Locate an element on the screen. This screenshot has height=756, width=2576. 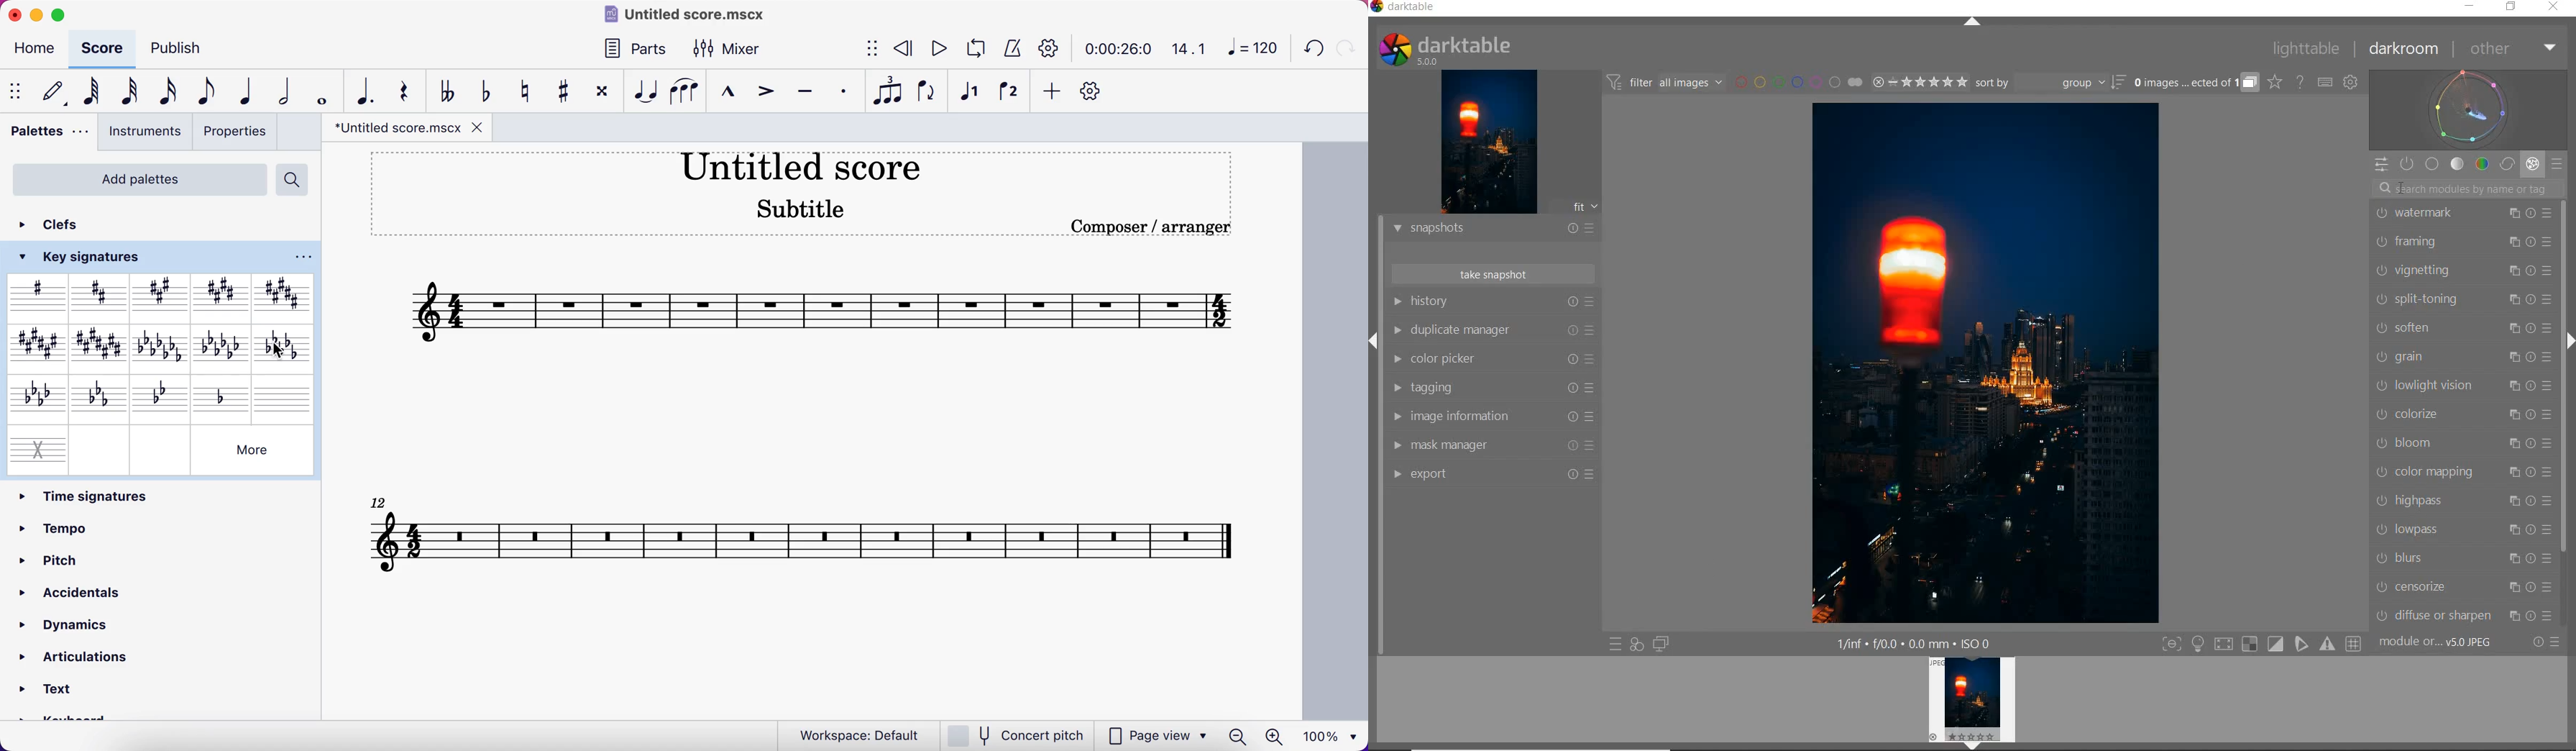
eight note is located at coordinates (210, 89).